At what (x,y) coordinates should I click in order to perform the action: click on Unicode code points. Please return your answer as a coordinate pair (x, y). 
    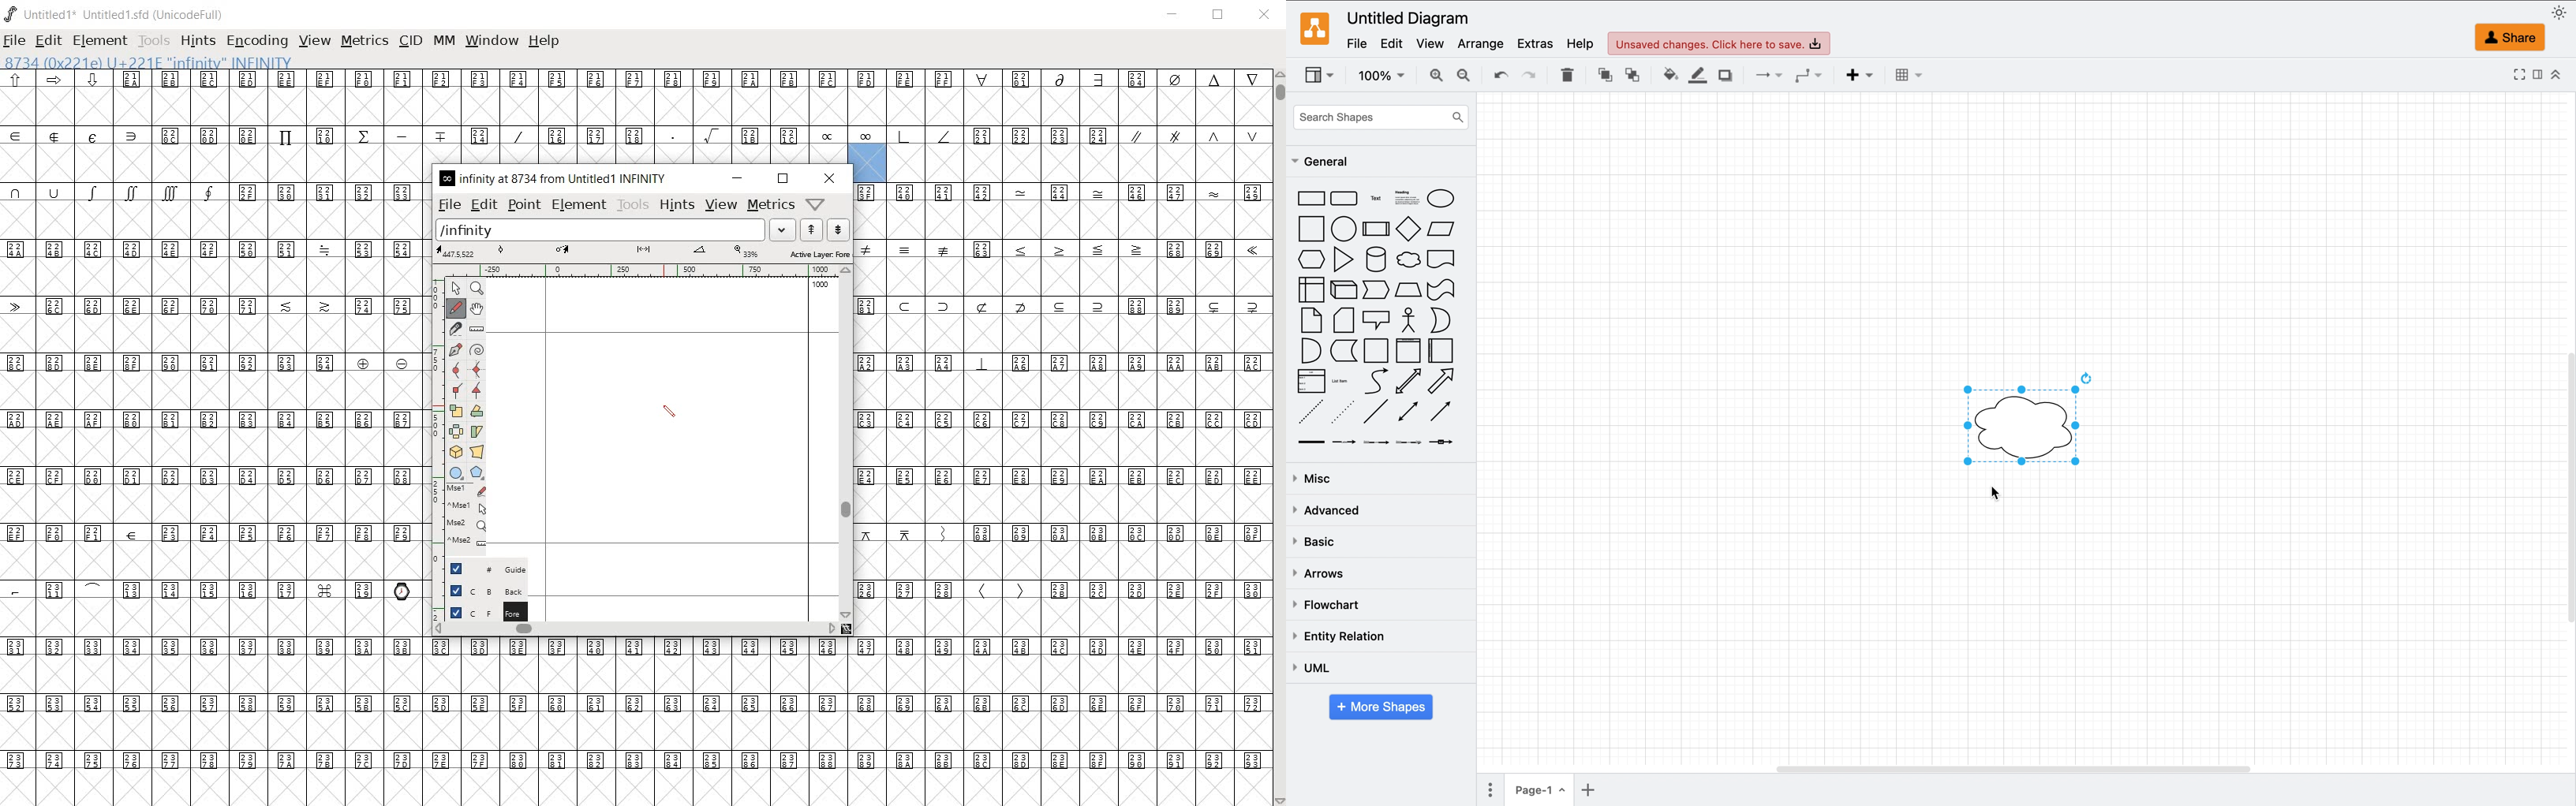
    Looking at the image, I should click on (1135, 362).